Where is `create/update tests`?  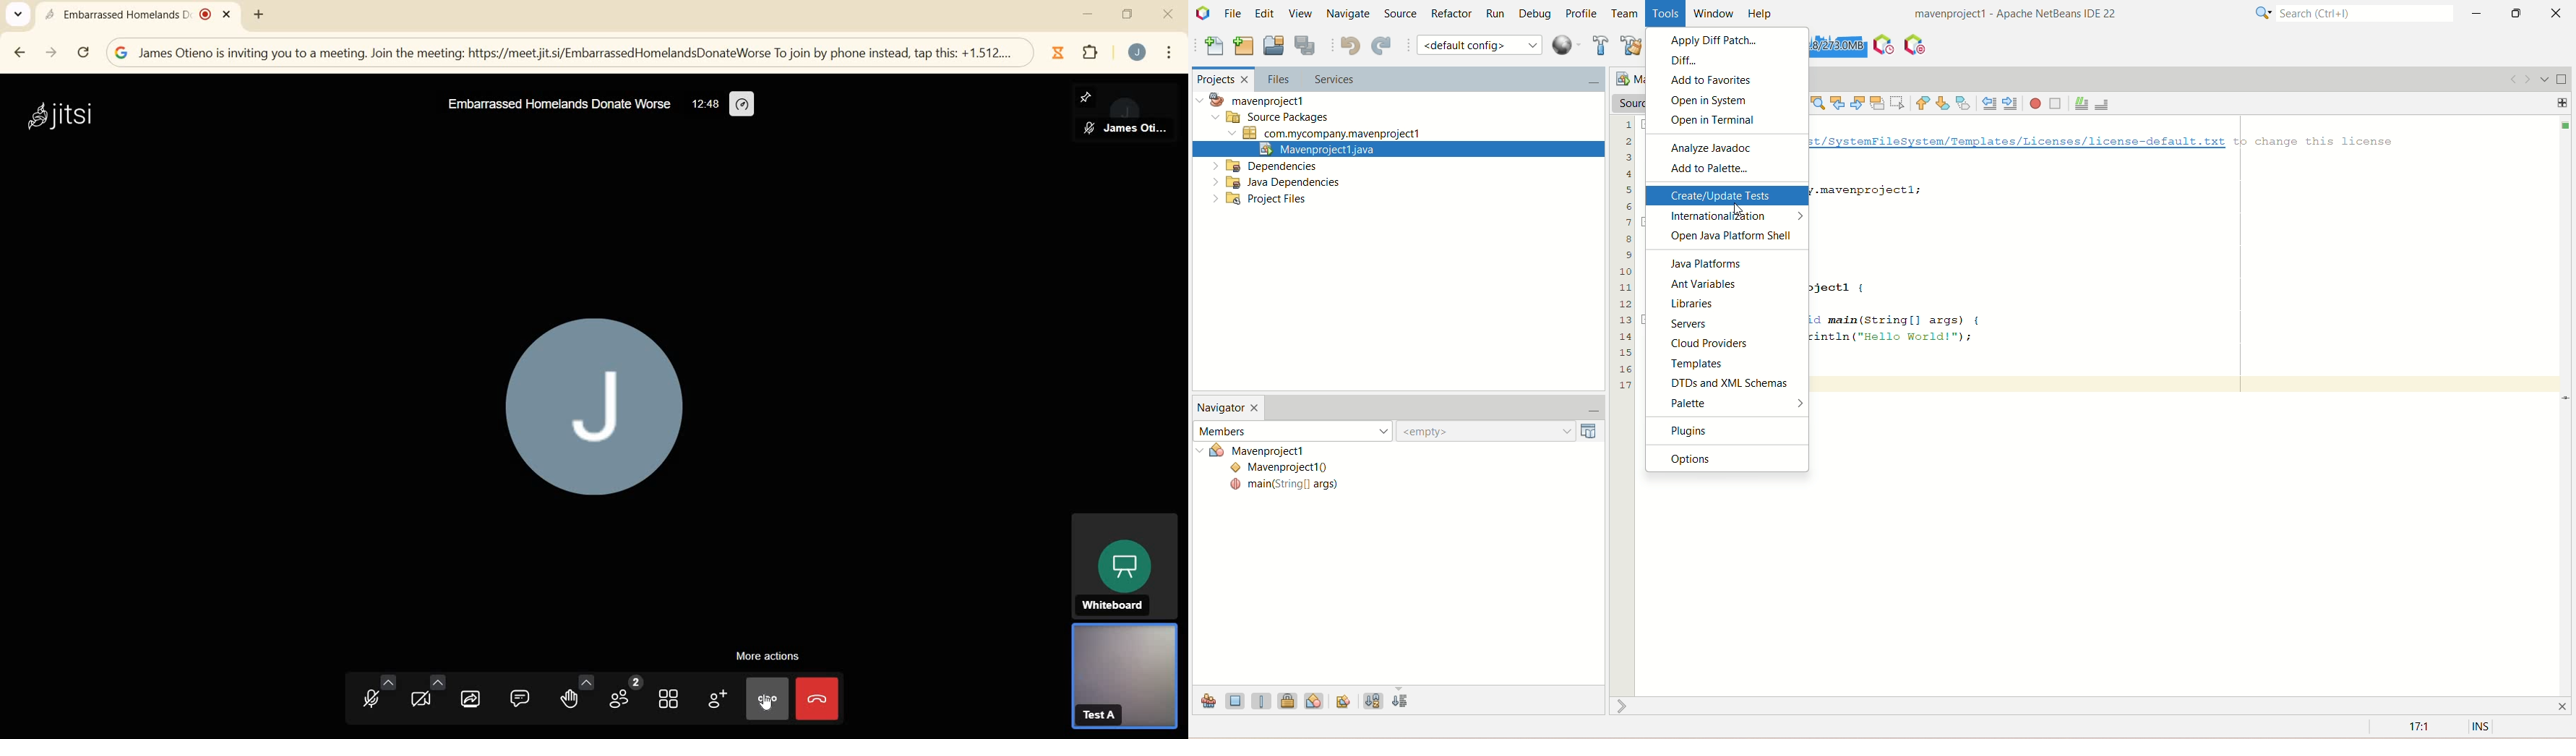 create/update tests is located at coordinates (1727, 195).